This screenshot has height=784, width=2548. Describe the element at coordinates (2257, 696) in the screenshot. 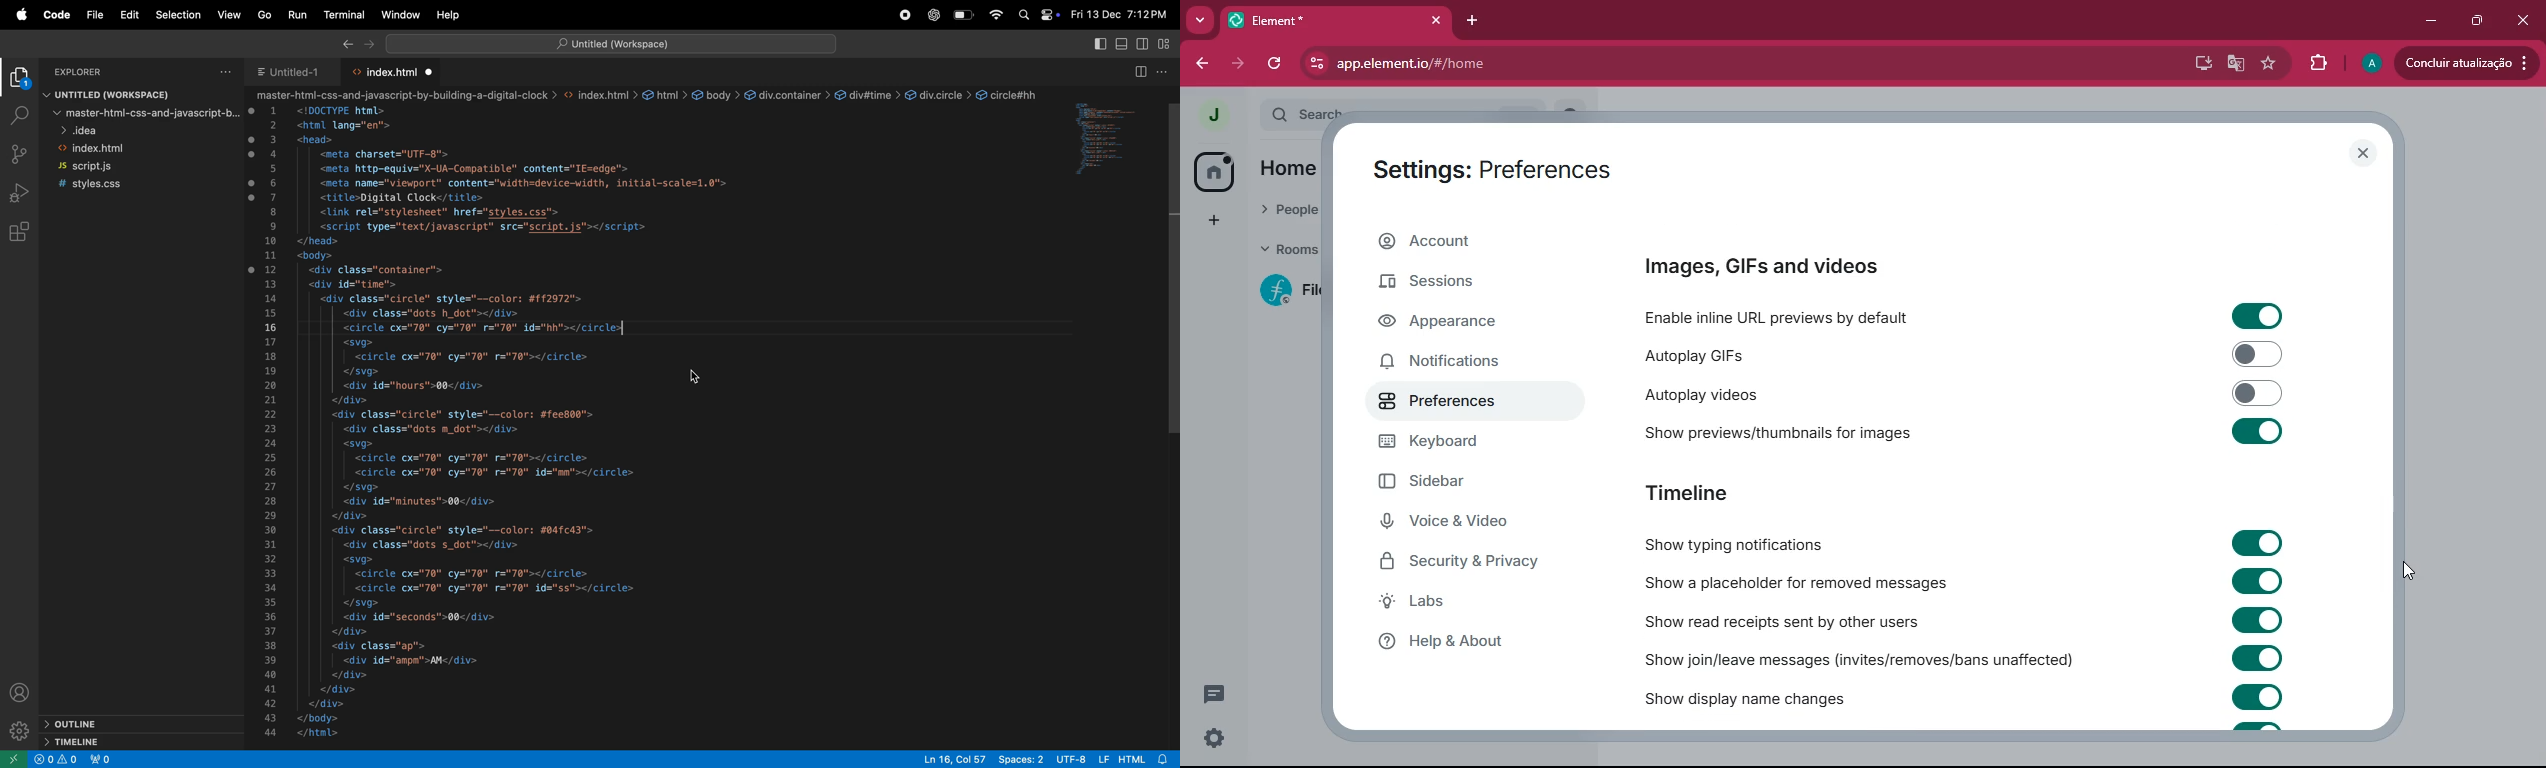

I see `toggle on/off` at that location.